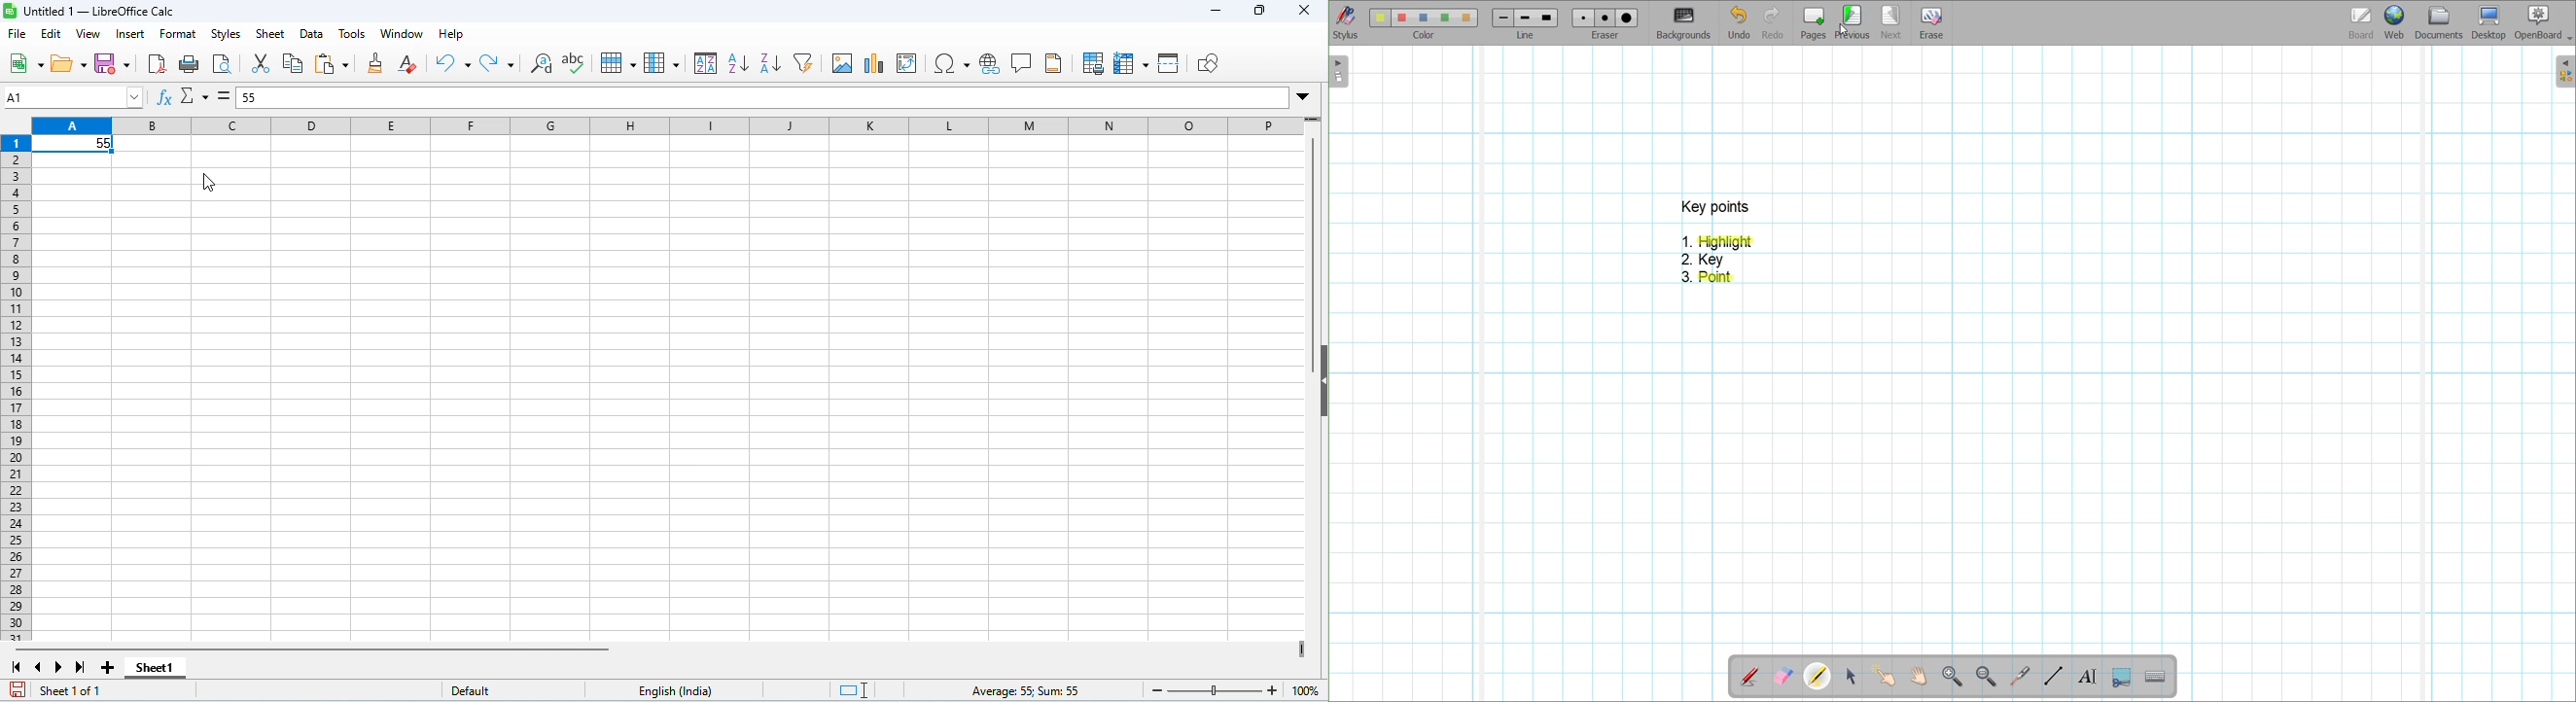 This screenshot has height=728, width=2576. Describe the element at coordinates (332, 64) in the screenshot. I see `paste` at that location.